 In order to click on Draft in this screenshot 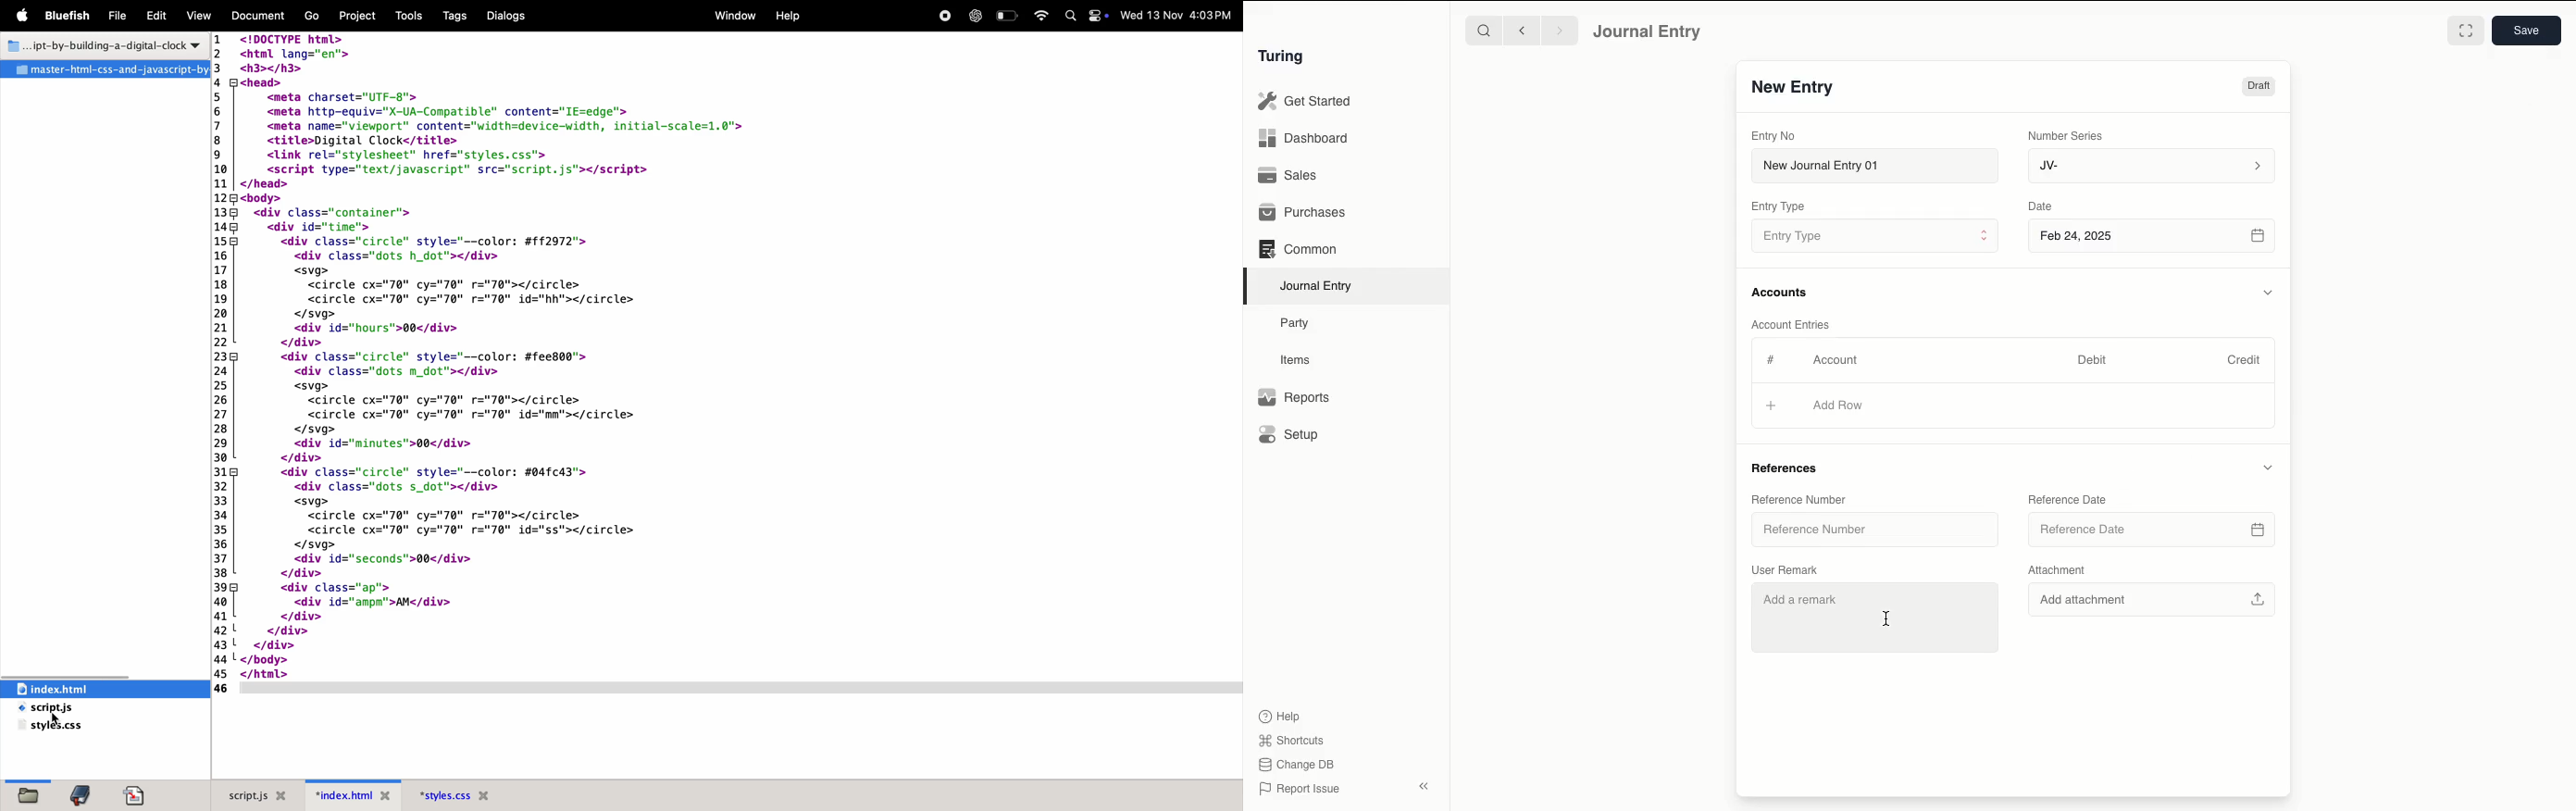, I will do `click(2259, 86)`.